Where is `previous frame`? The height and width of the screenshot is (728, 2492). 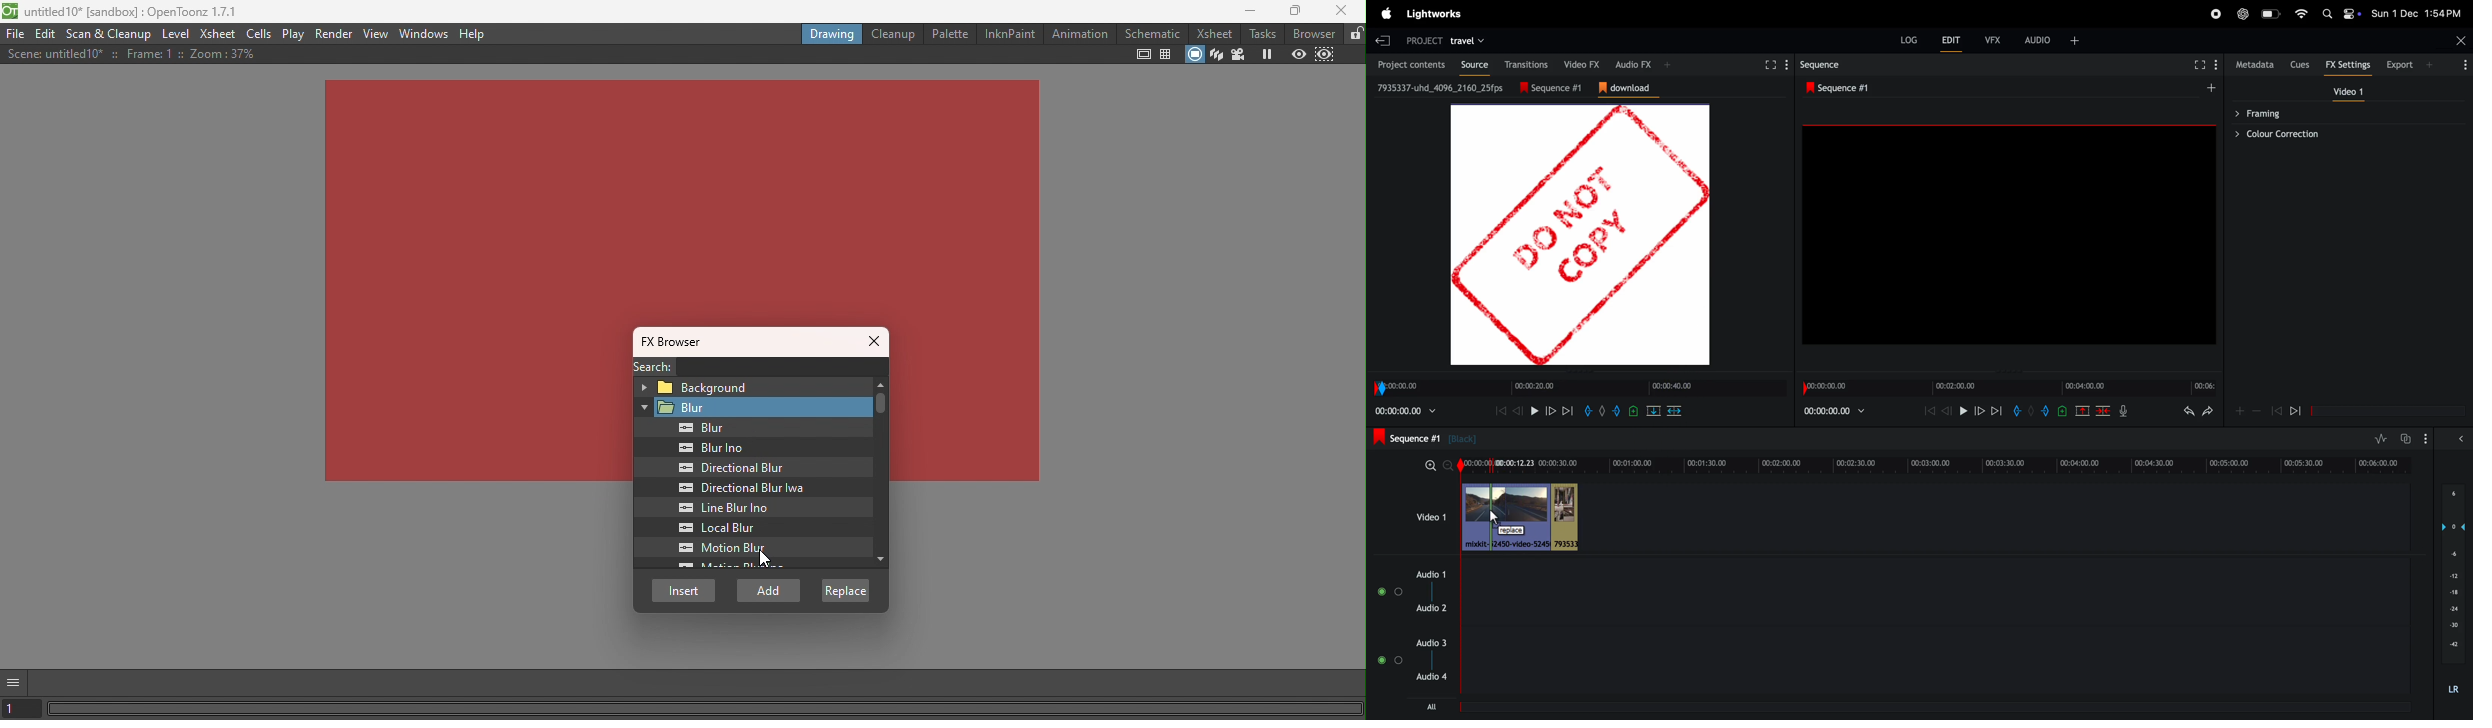 previous frame is located at coordinates (1947, 410).